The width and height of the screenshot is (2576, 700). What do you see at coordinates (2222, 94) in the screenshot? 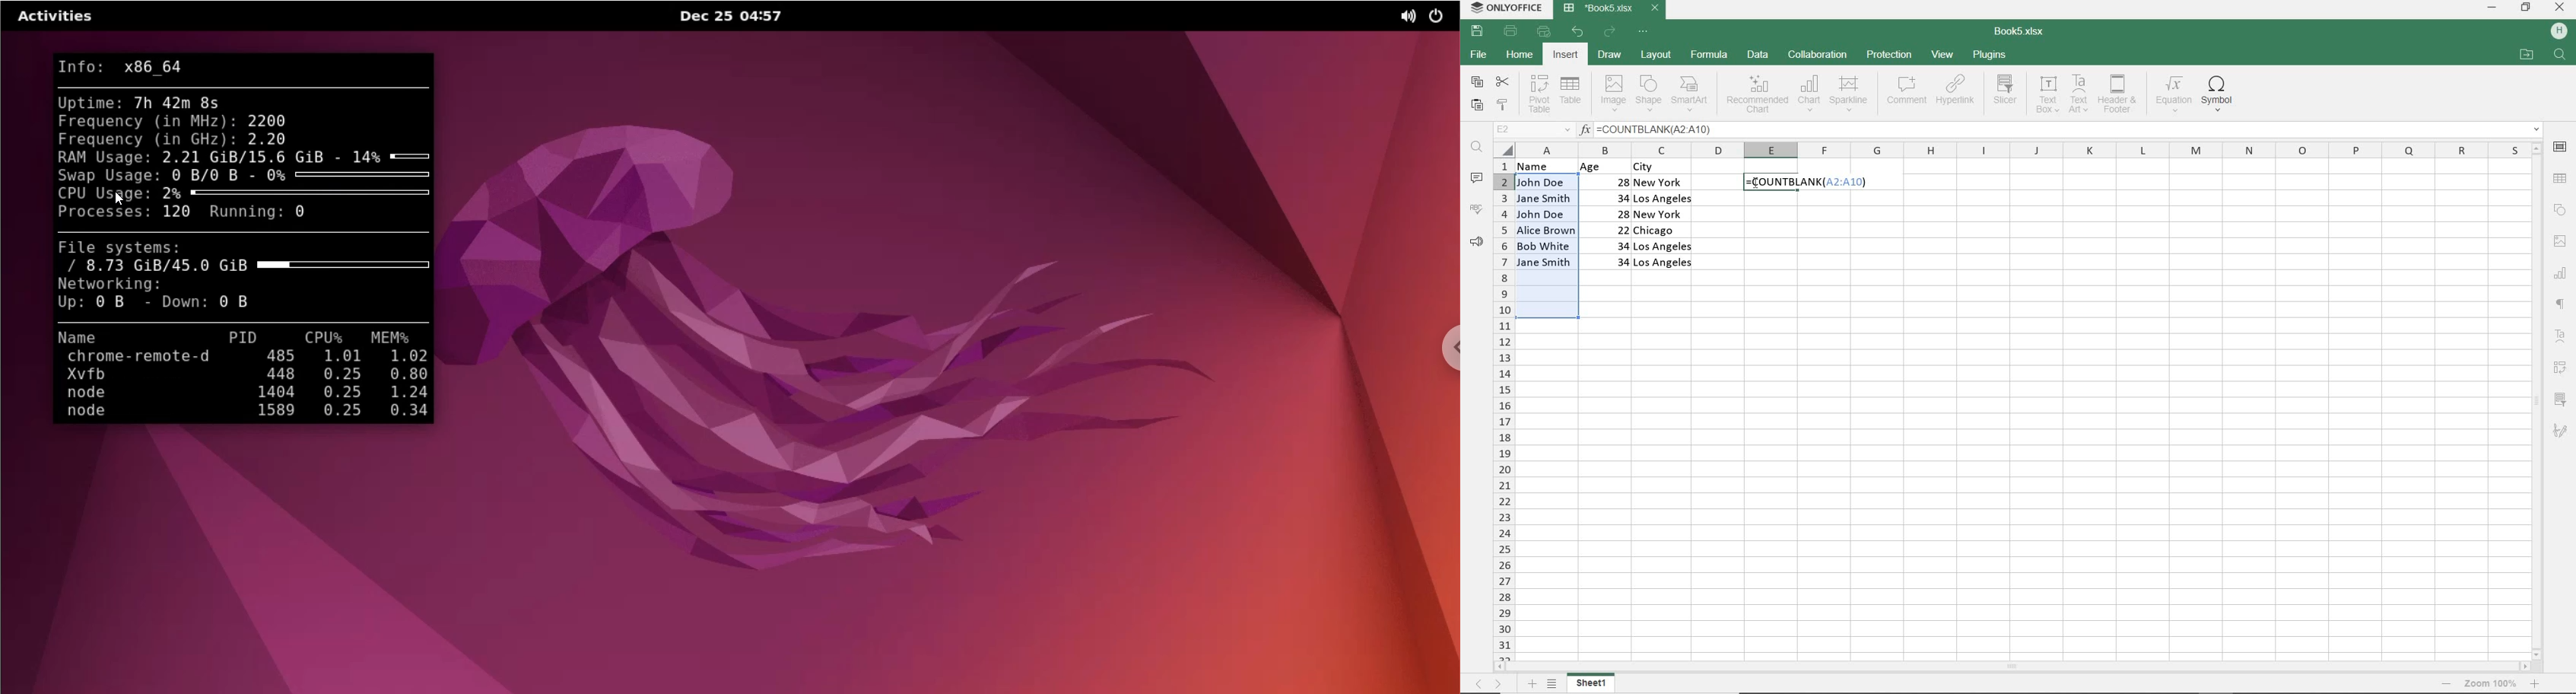
I see `SYMBOL` at bounding box center [2222, 94].